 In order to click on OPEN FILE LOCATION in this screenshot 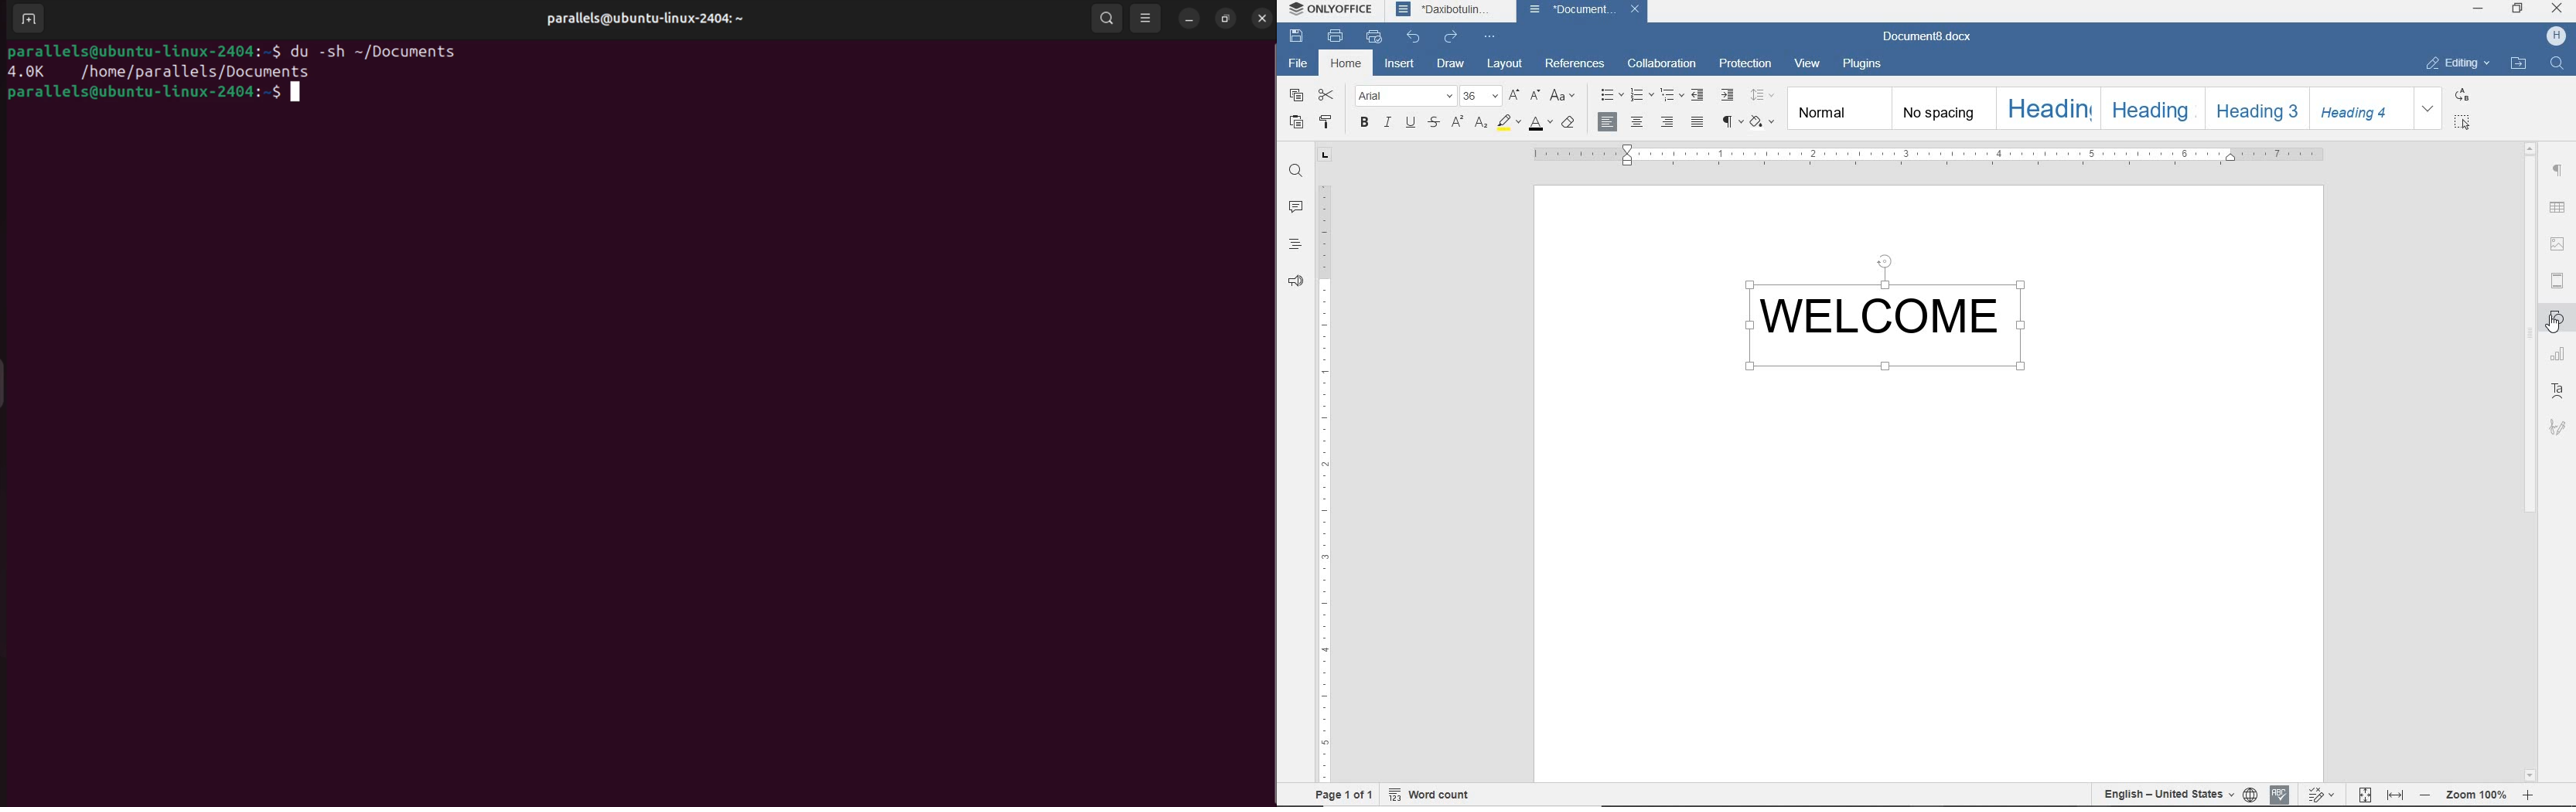, I will do `click(2518, 65)`.